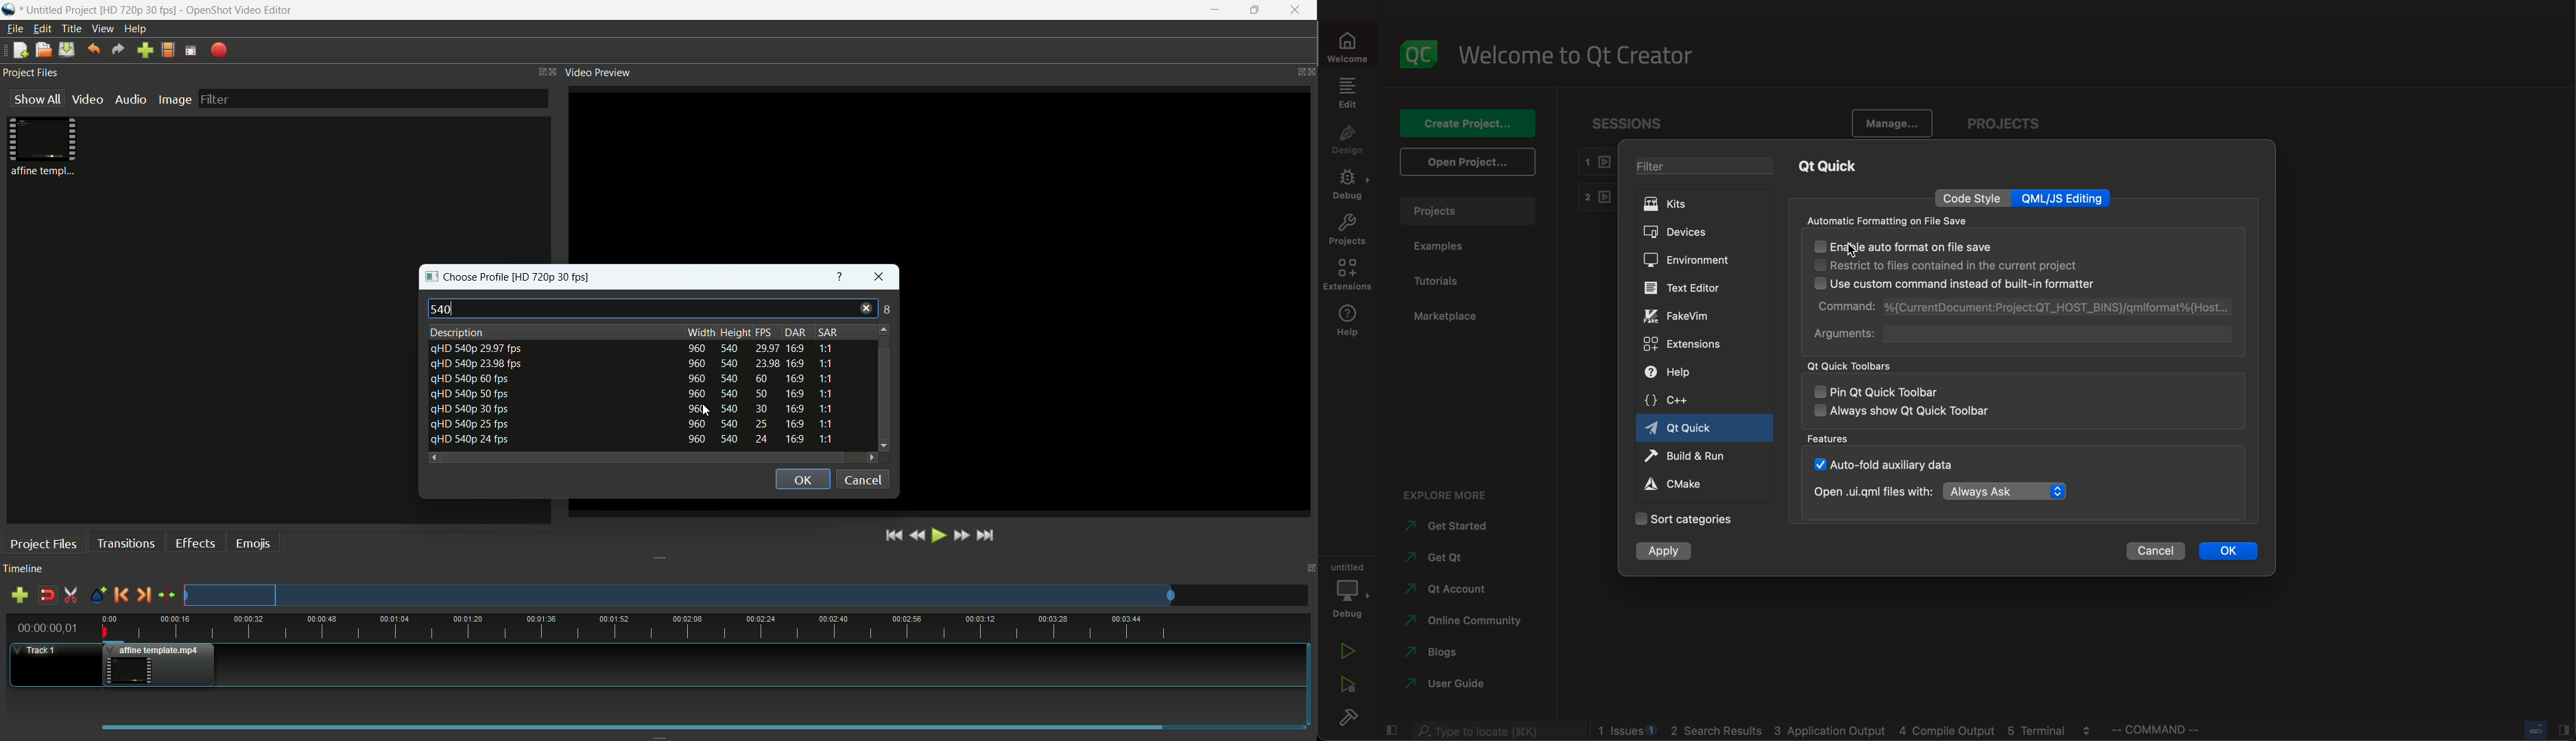 Image resolution: width=2576 pixels, height=756 pixels. Describe the element at coordinates (937, 536) in the screenshot. I see `play or pause` at that location.